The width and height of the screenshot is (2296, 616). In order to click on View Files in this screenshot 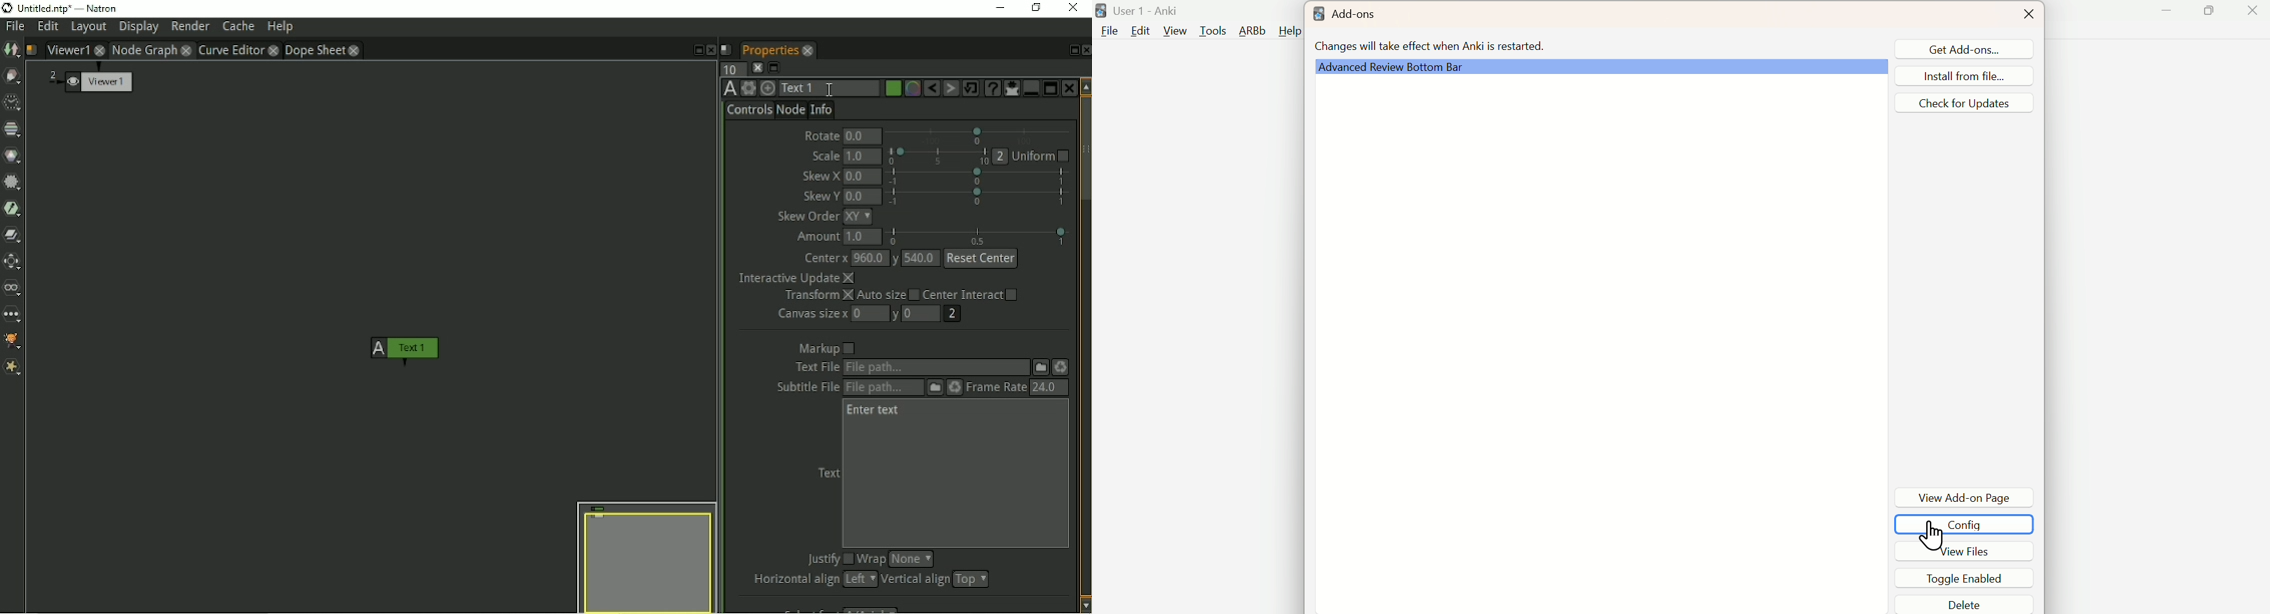, I will do `click(1976, 549)`.